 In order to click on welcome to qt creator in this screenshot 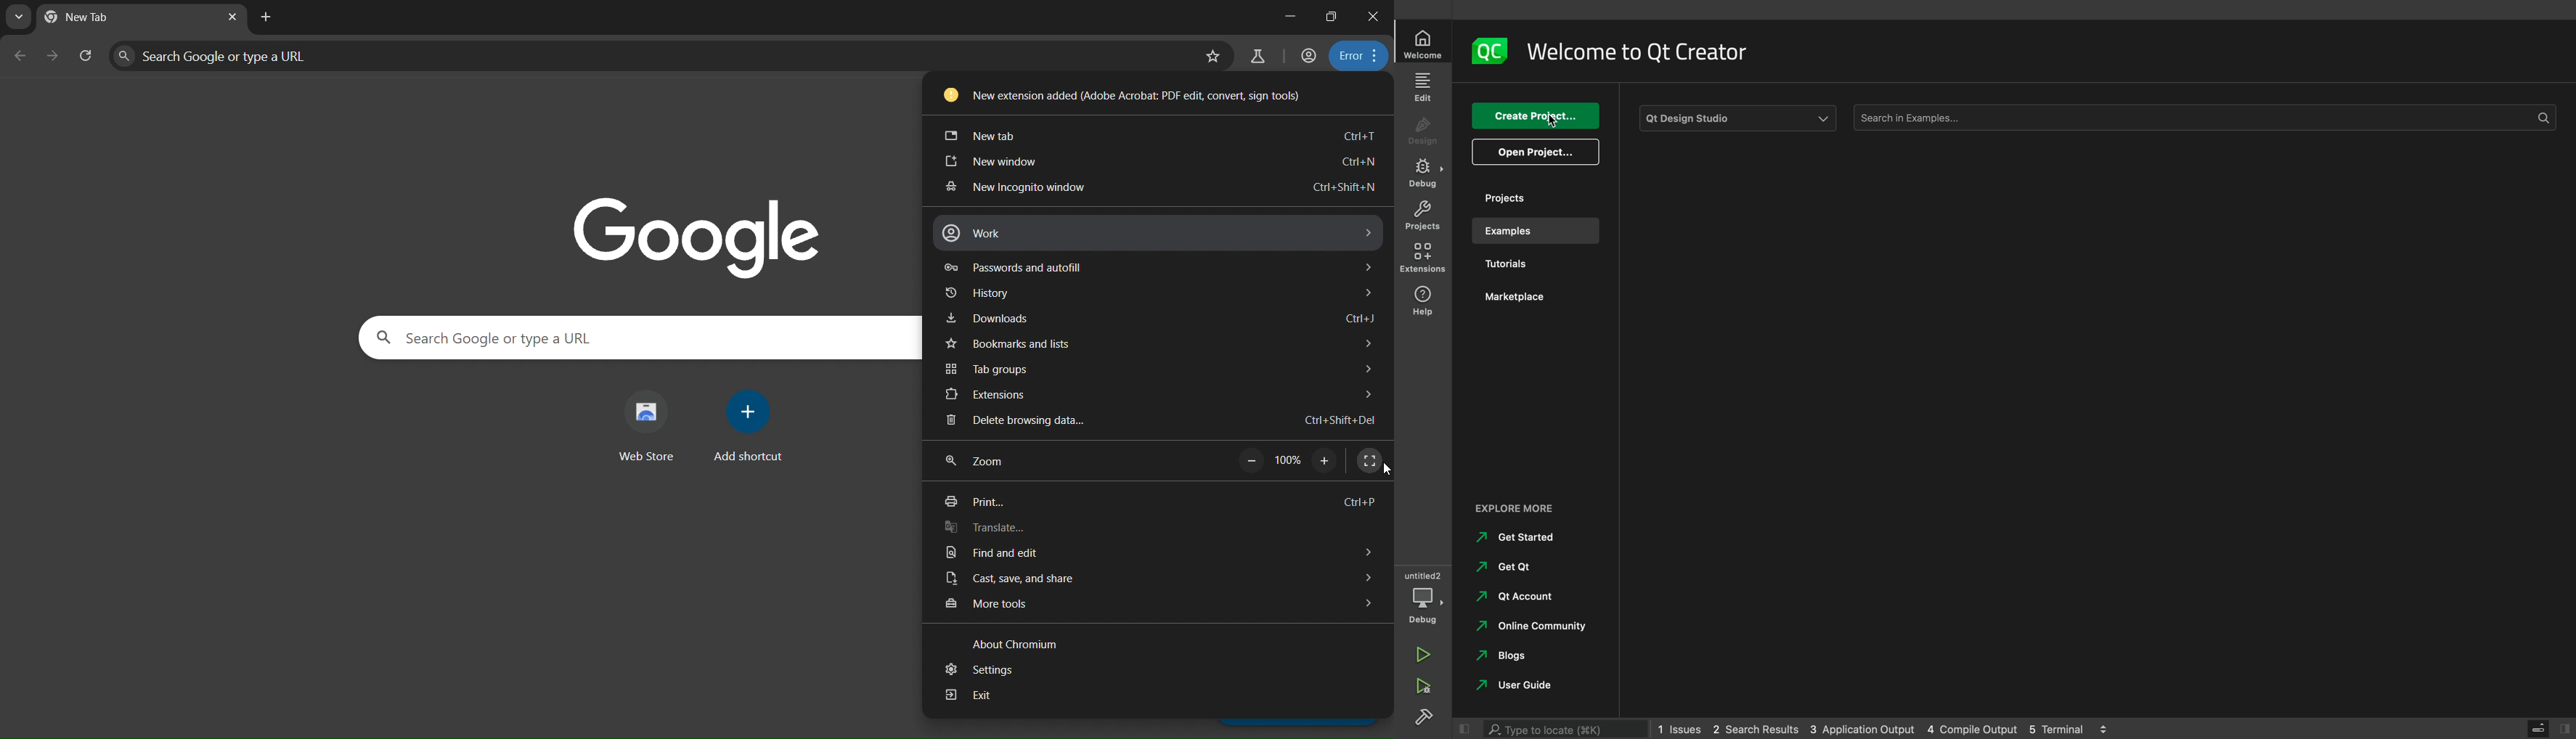, I will do `click(1646, 52)`.